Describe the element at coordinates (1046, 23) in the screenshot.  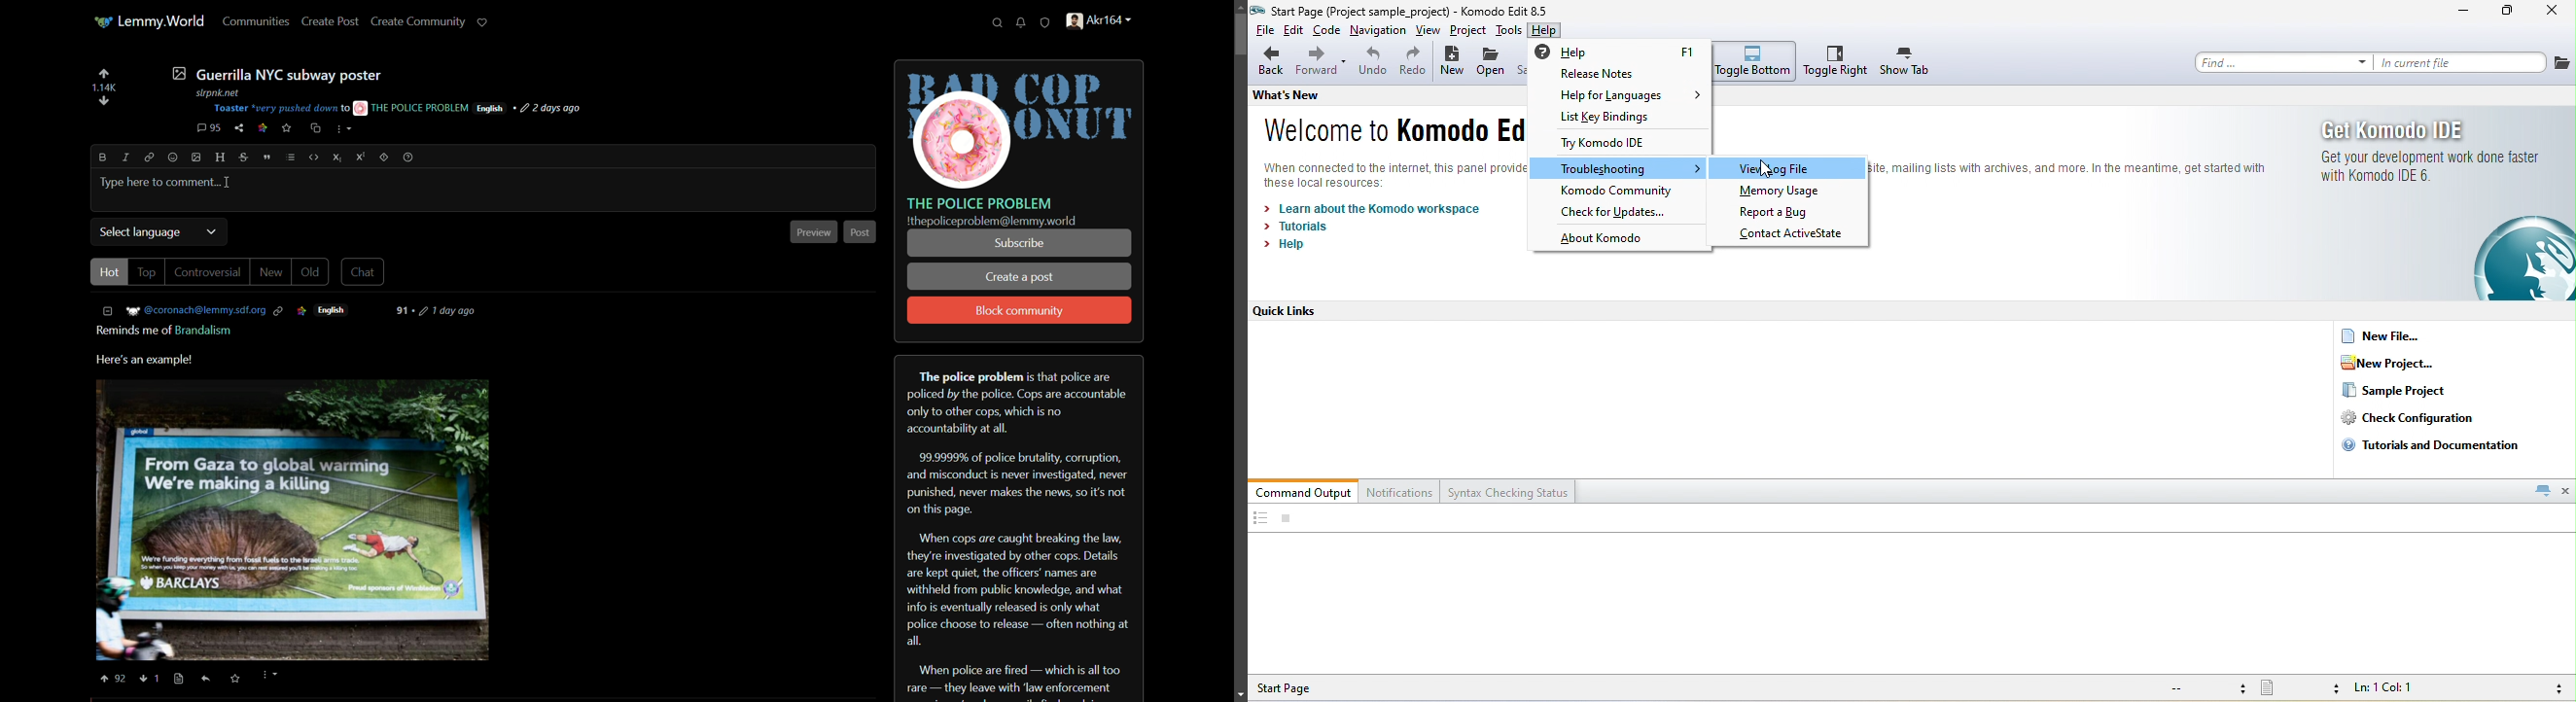
I see `unread reports` at that location.